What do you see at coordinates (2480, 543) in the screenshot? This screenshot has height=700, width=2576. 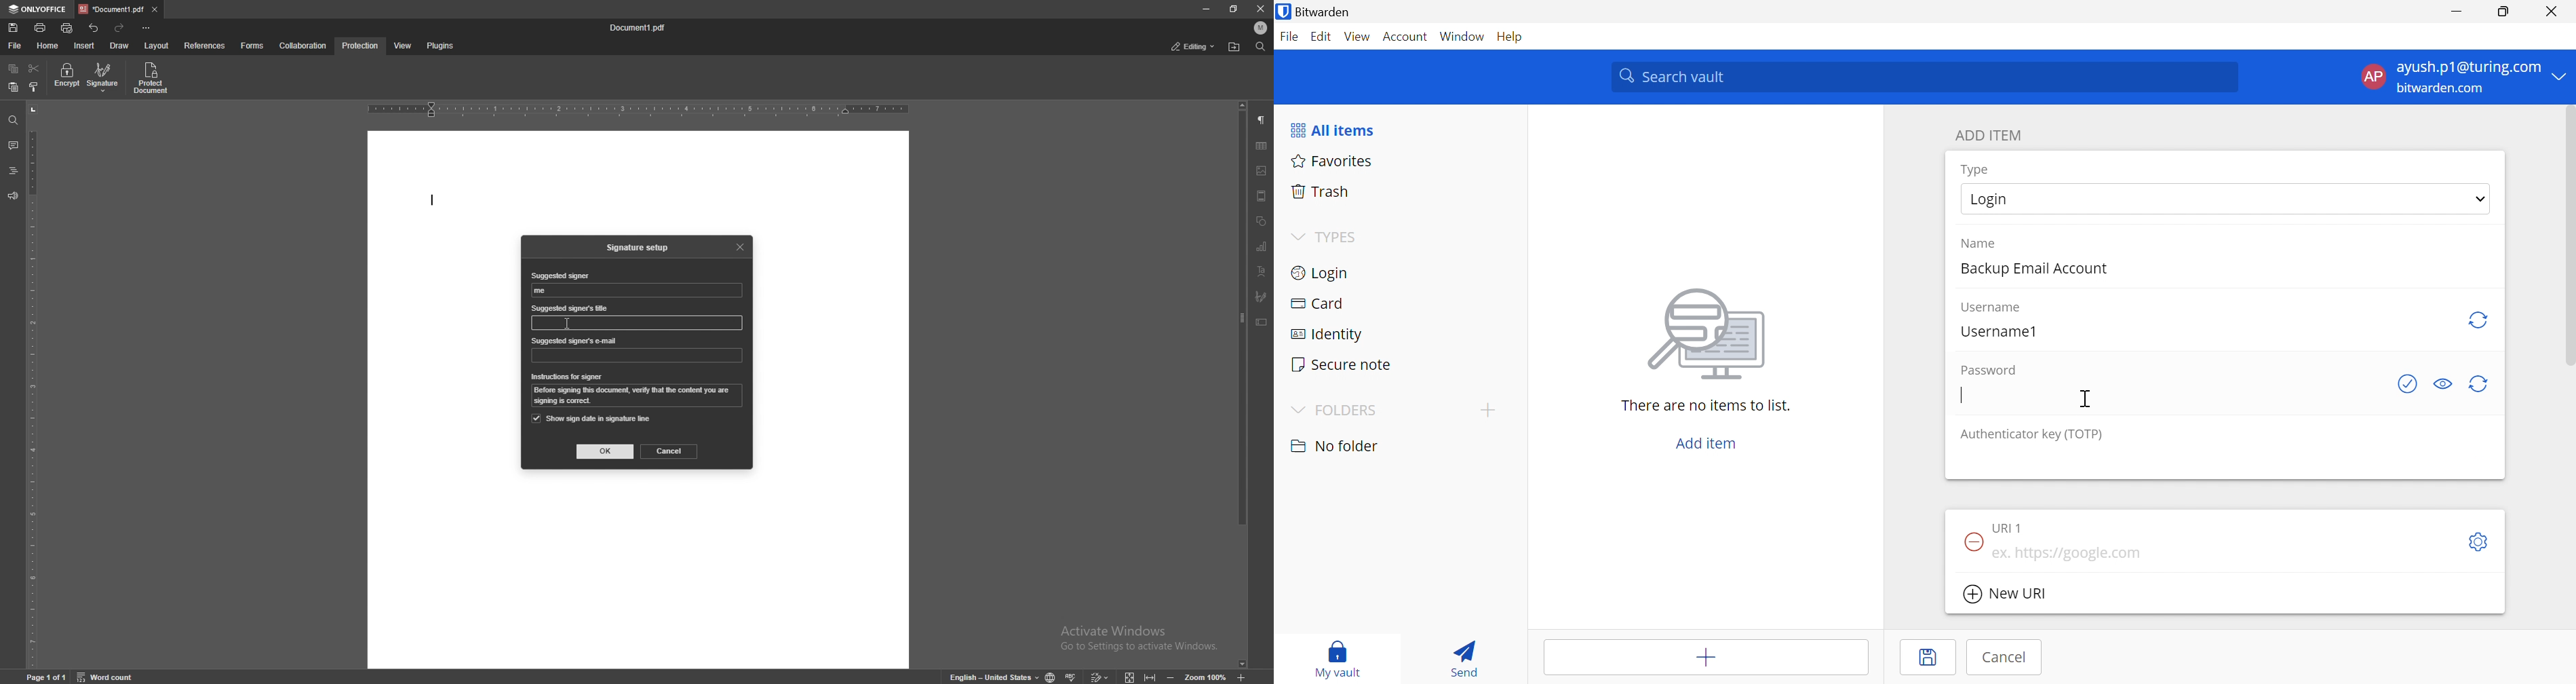 I see `Toggle options` at bounding box center [2480, 543].